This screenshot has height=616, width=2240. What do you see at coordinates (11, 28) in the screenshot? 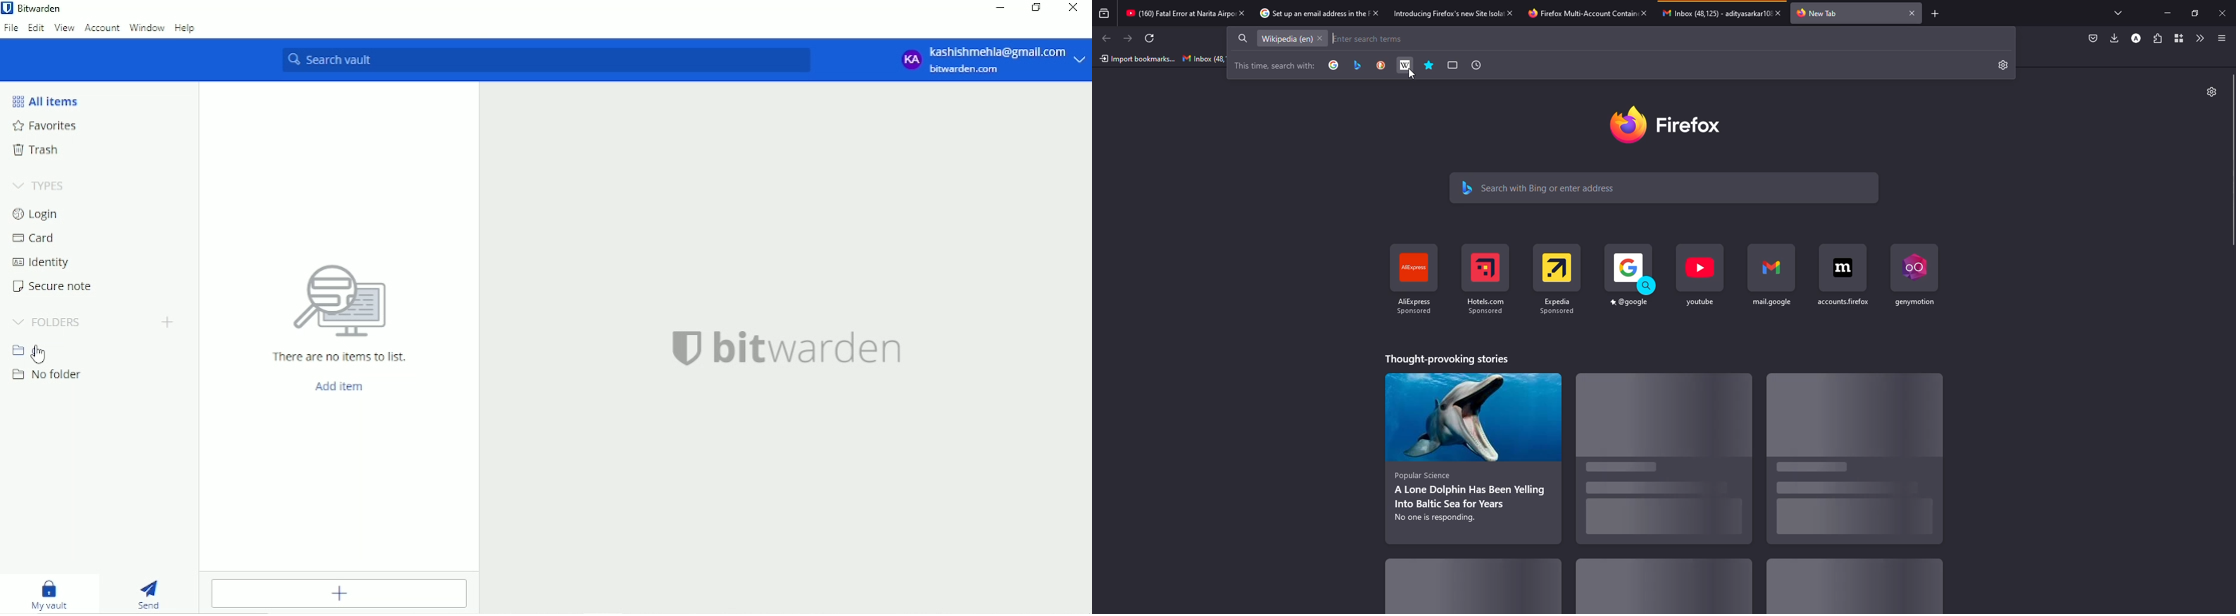
I see `File` at bounding box center [11, 28].